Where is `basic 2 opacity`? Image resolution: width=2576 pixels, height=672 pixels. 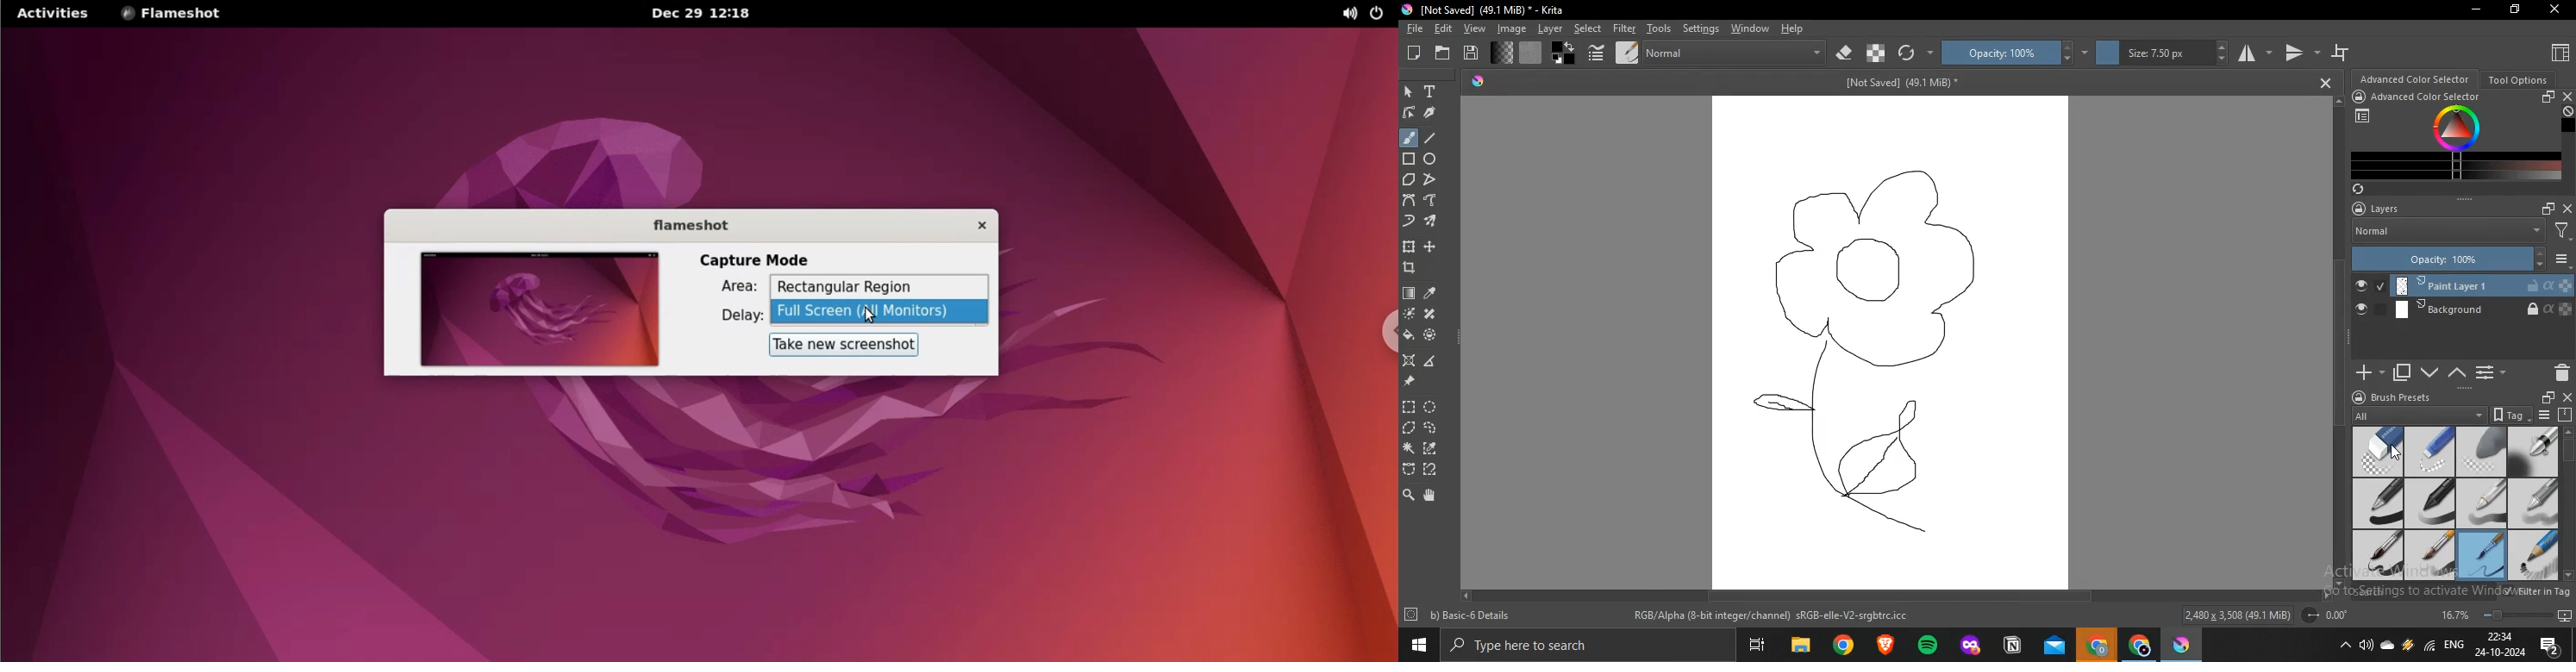 basic 2 opacity is located at coordinates (2429, 504).